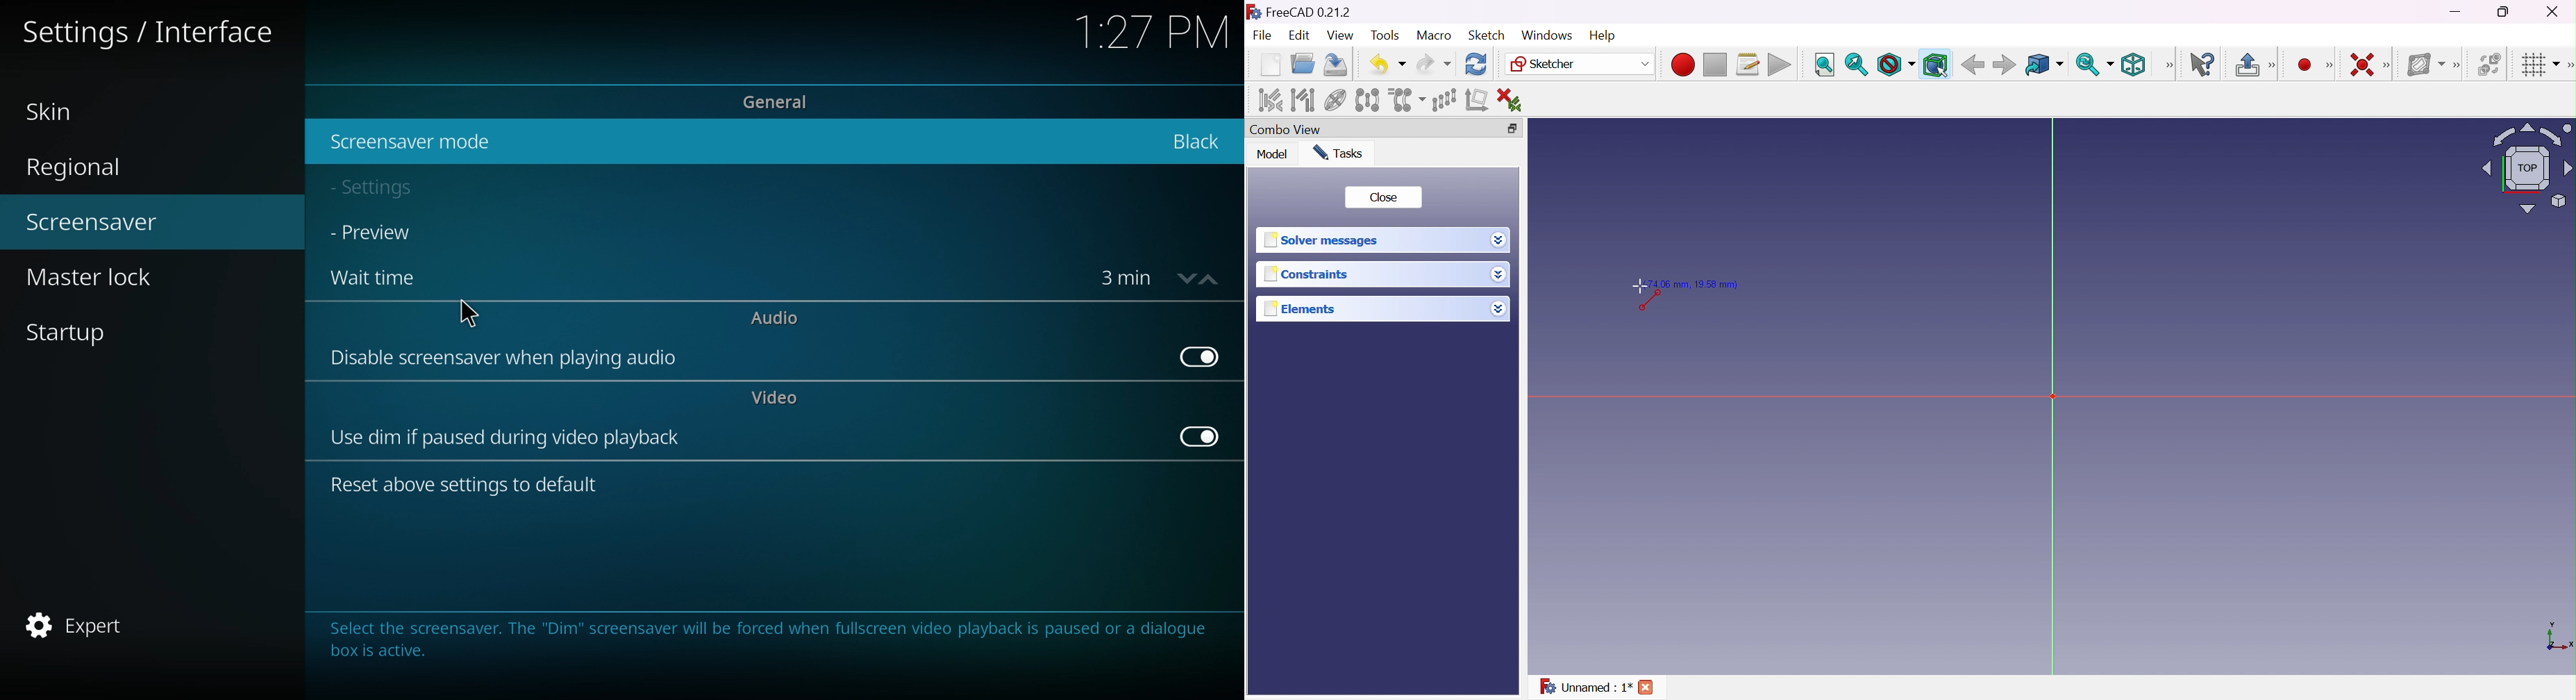 This screenshot has width=2576, height=700. I want to click on Combo view, so click(1289, 129).